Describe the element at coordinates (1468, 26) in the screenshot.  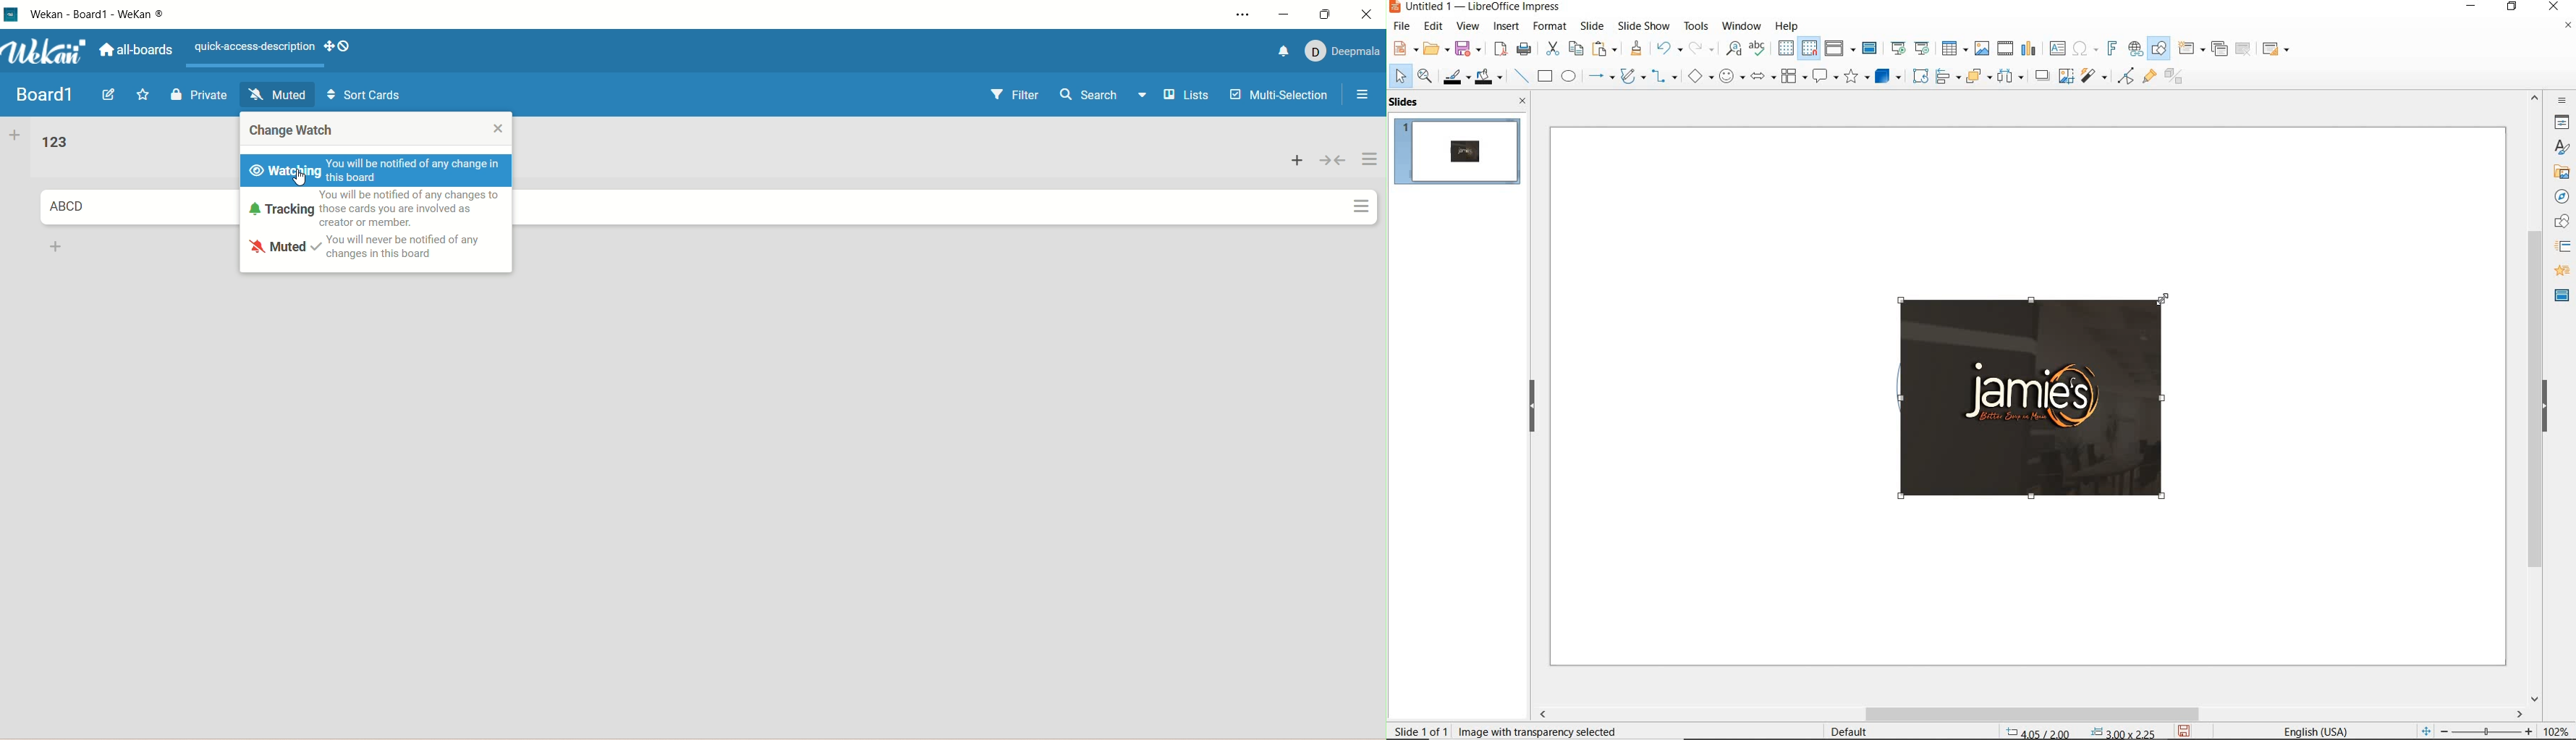
I see `view` at that location.